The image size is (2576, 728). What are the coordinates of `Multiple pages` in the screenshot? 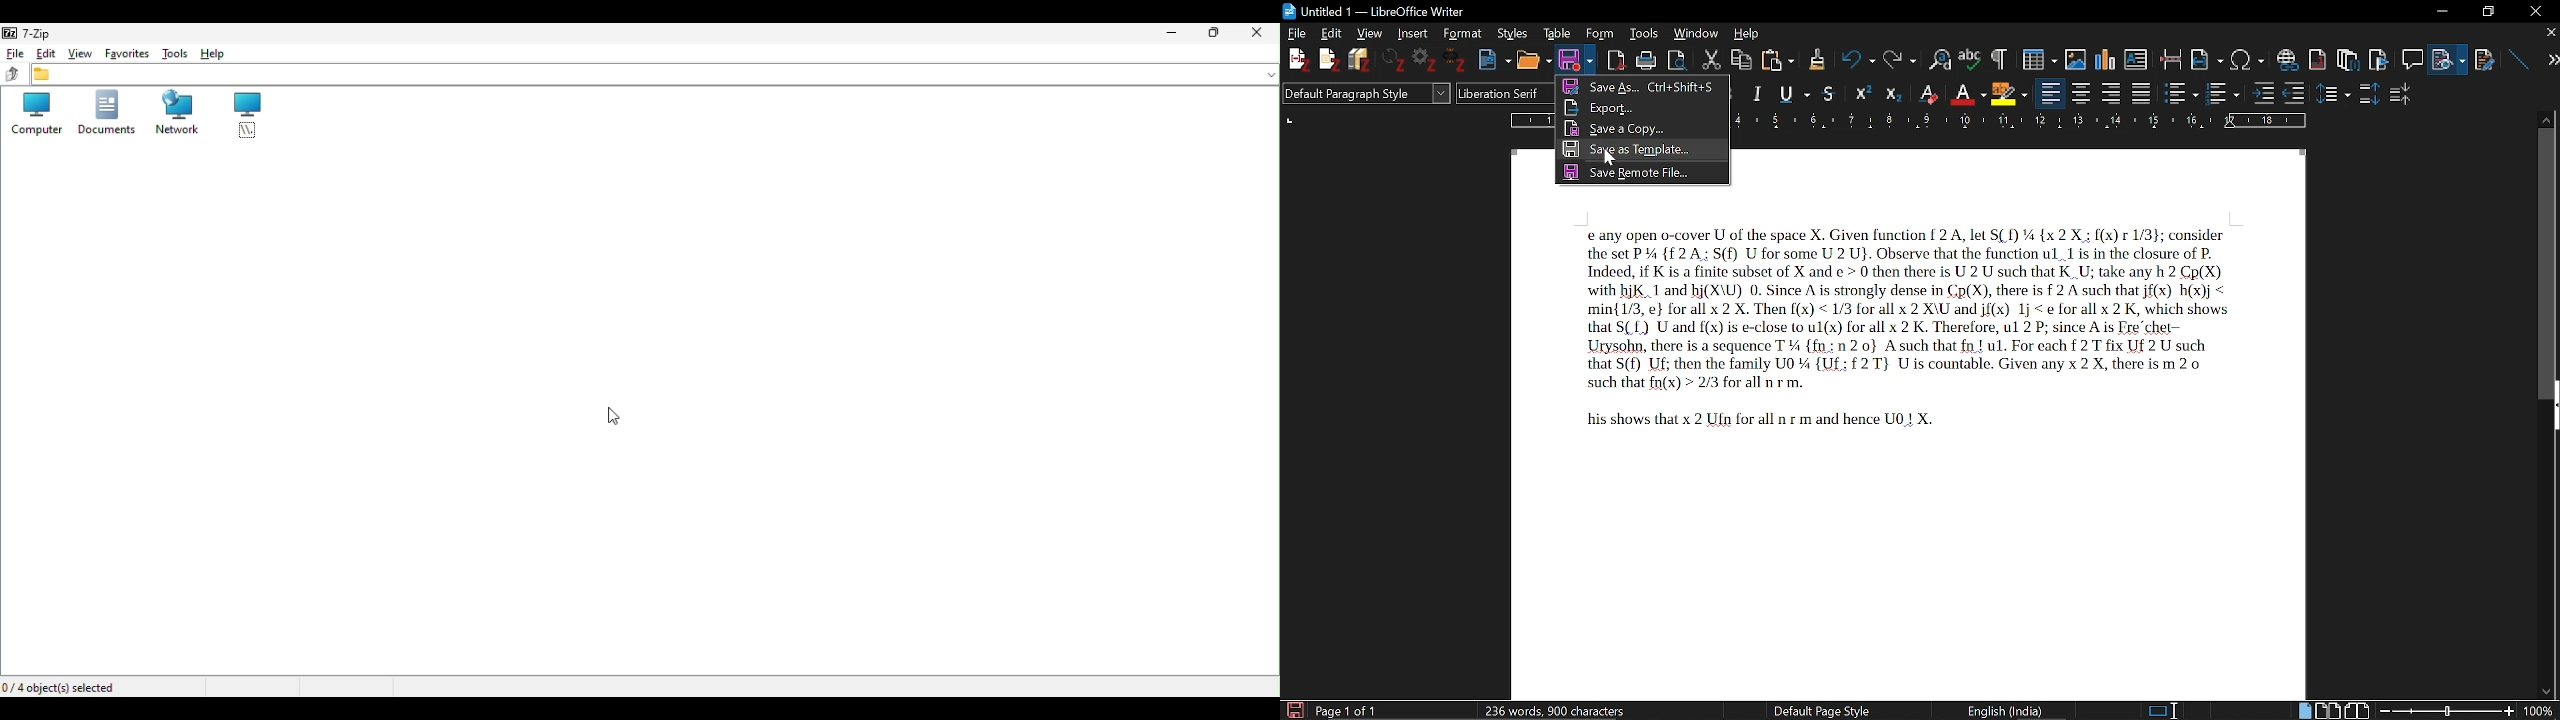 It's located at (2331, 709).